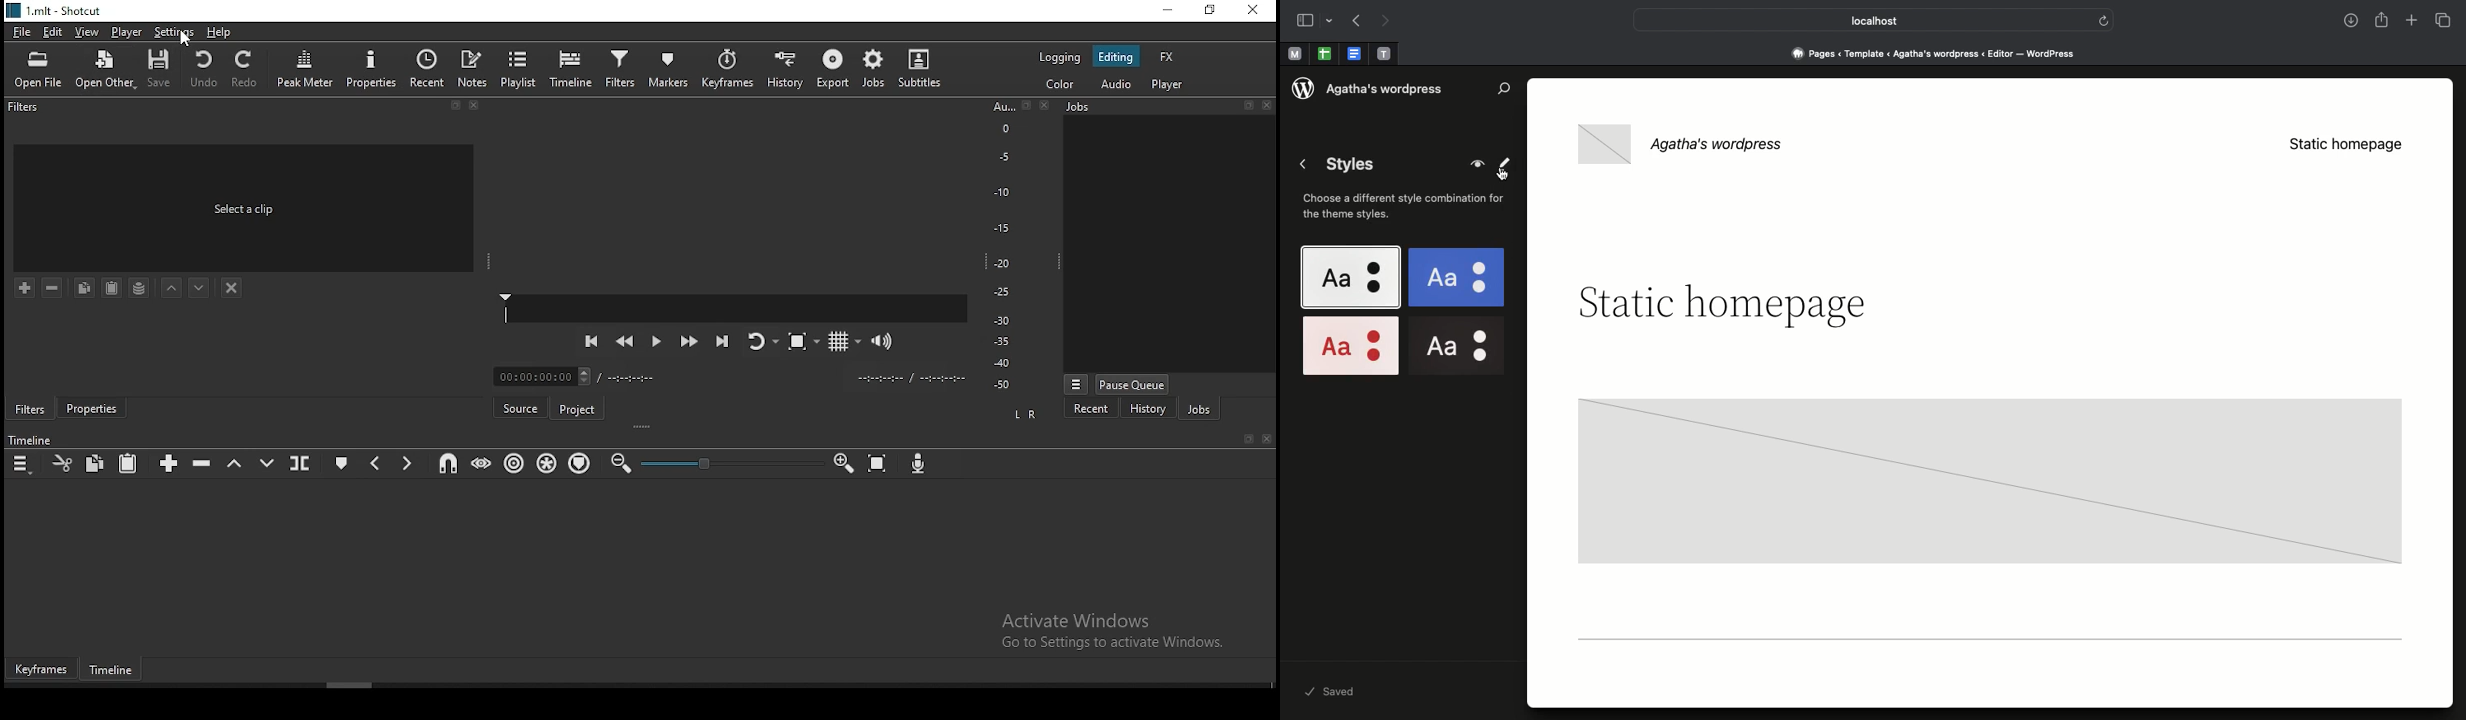 The width and height of the screenshot is (2492, 728). Describe the element at coordinates (90, 410) in the screenshot. I see `properties` at that location.